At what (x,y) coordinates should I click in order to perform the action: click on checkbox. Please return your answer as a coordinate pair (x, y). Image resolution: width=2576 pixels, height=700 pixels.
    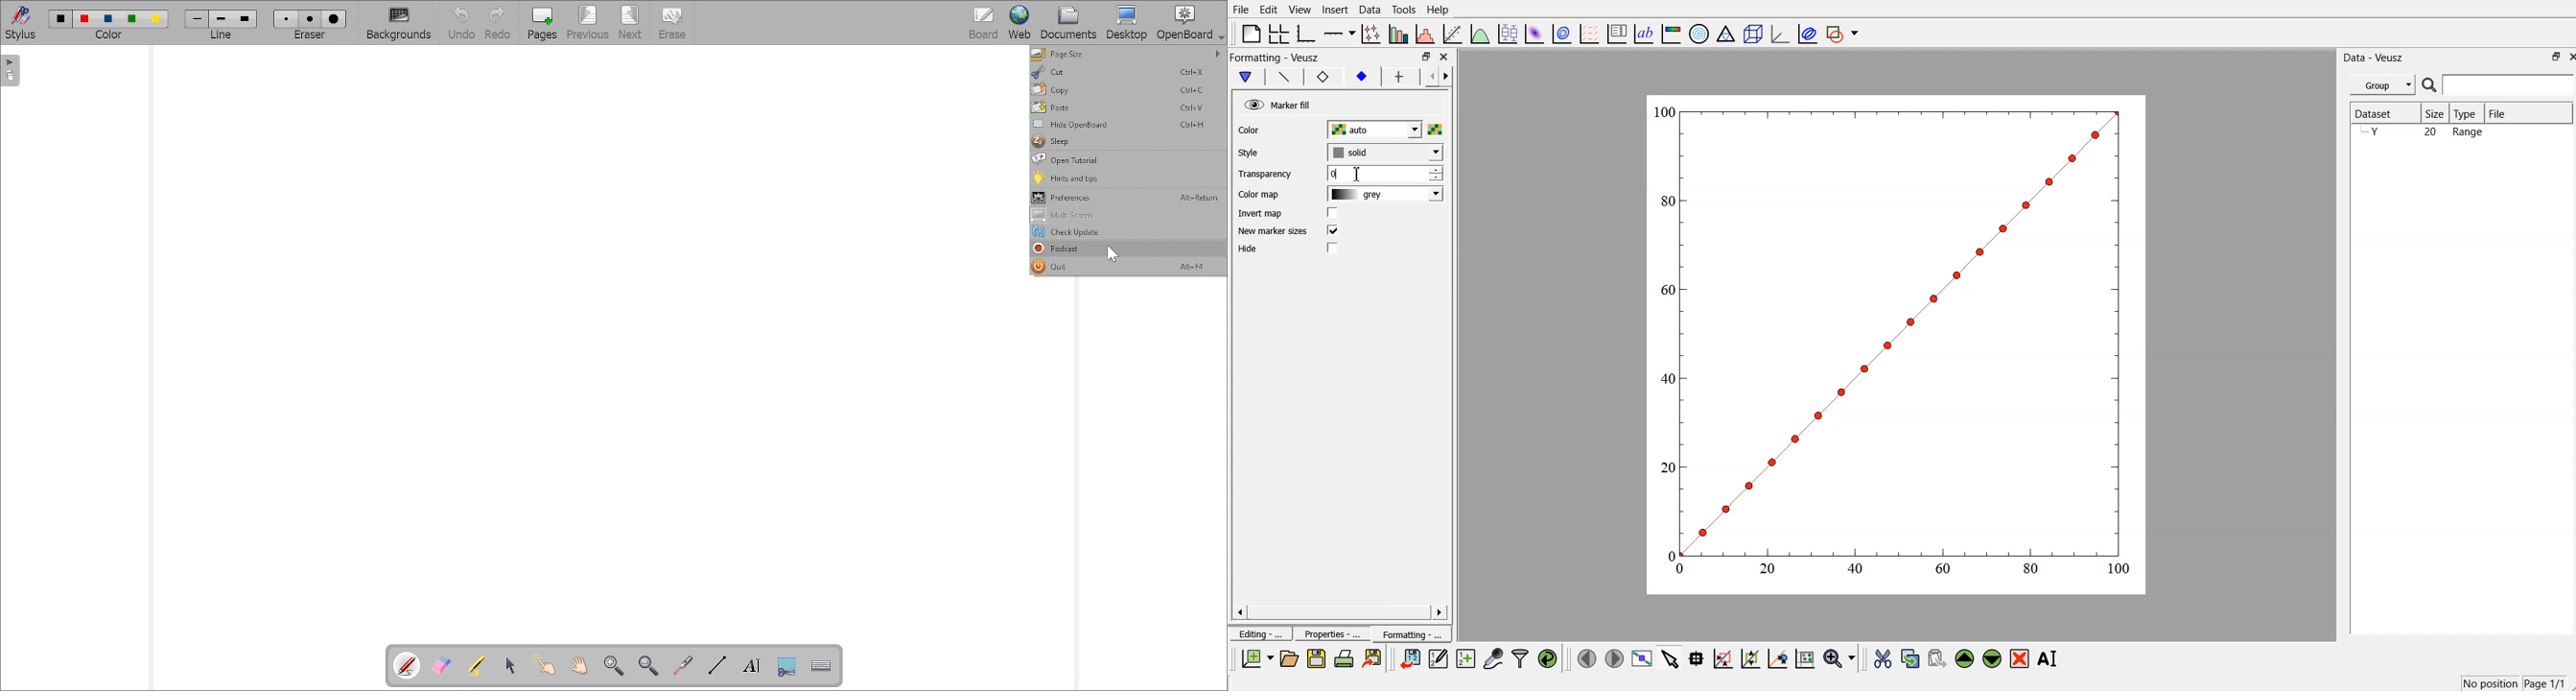
    Looking at the image, I should click on (1335, 213).